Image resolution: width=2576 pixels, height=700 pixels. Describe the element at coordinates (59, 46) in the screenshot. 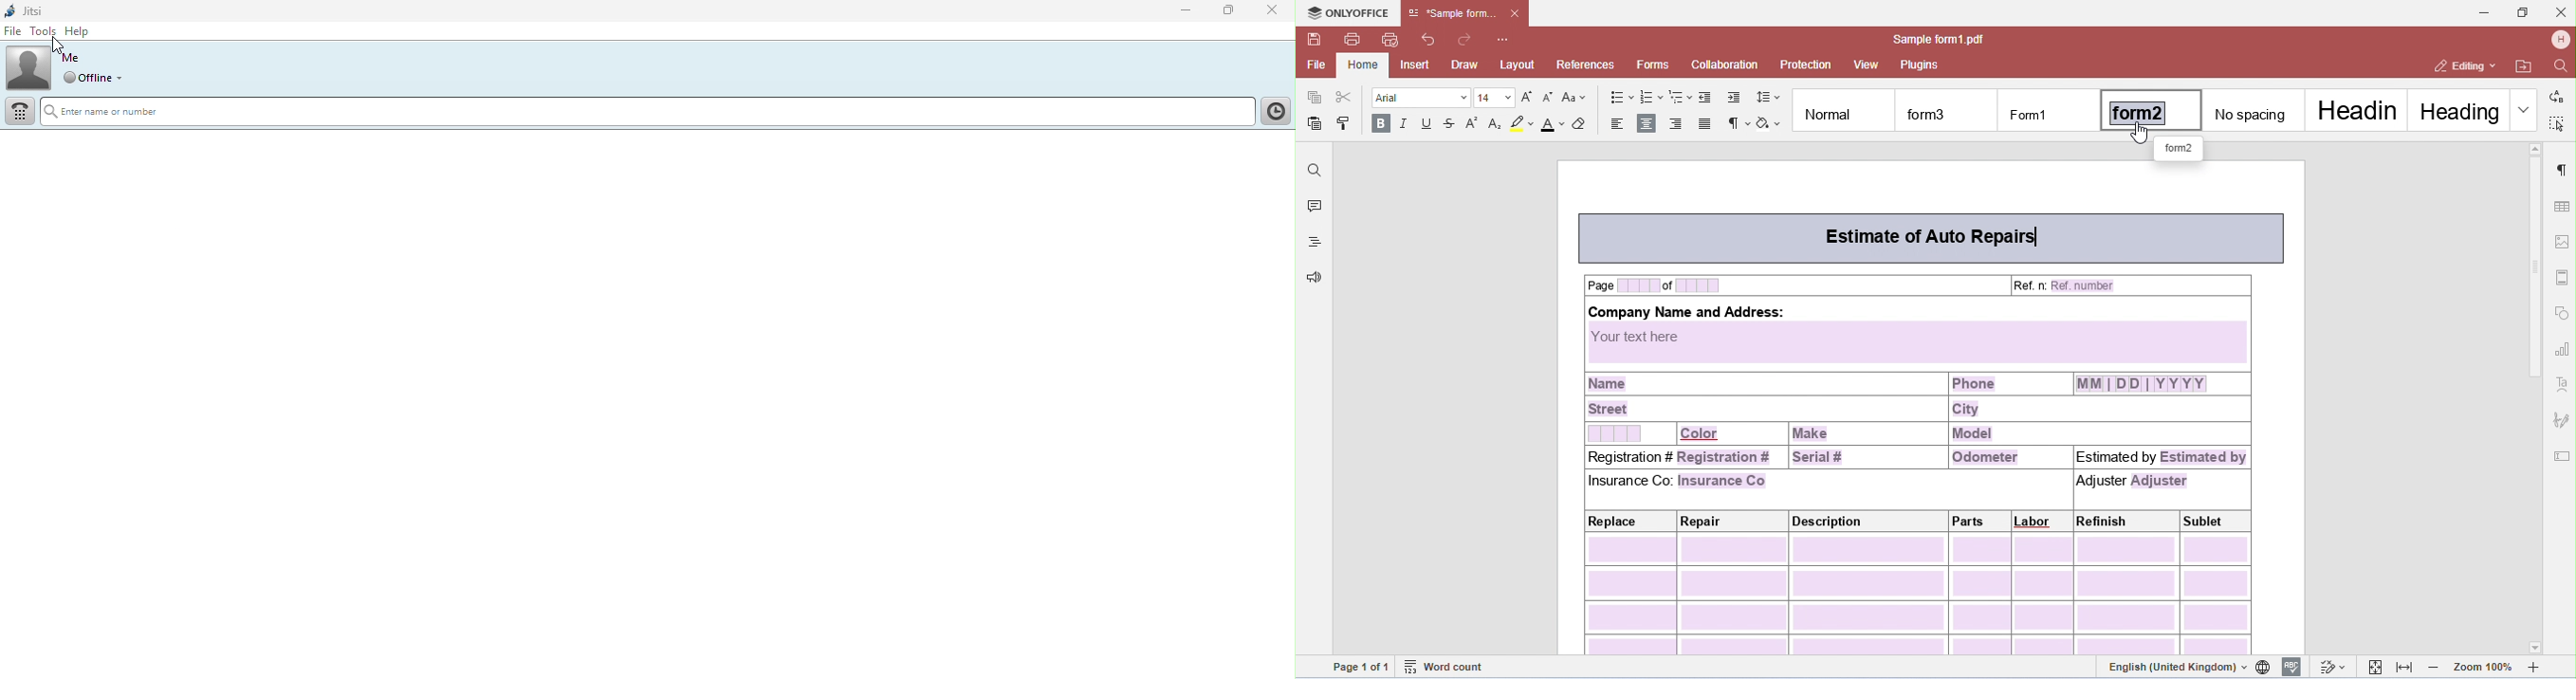

I see `Cursor` at that location.